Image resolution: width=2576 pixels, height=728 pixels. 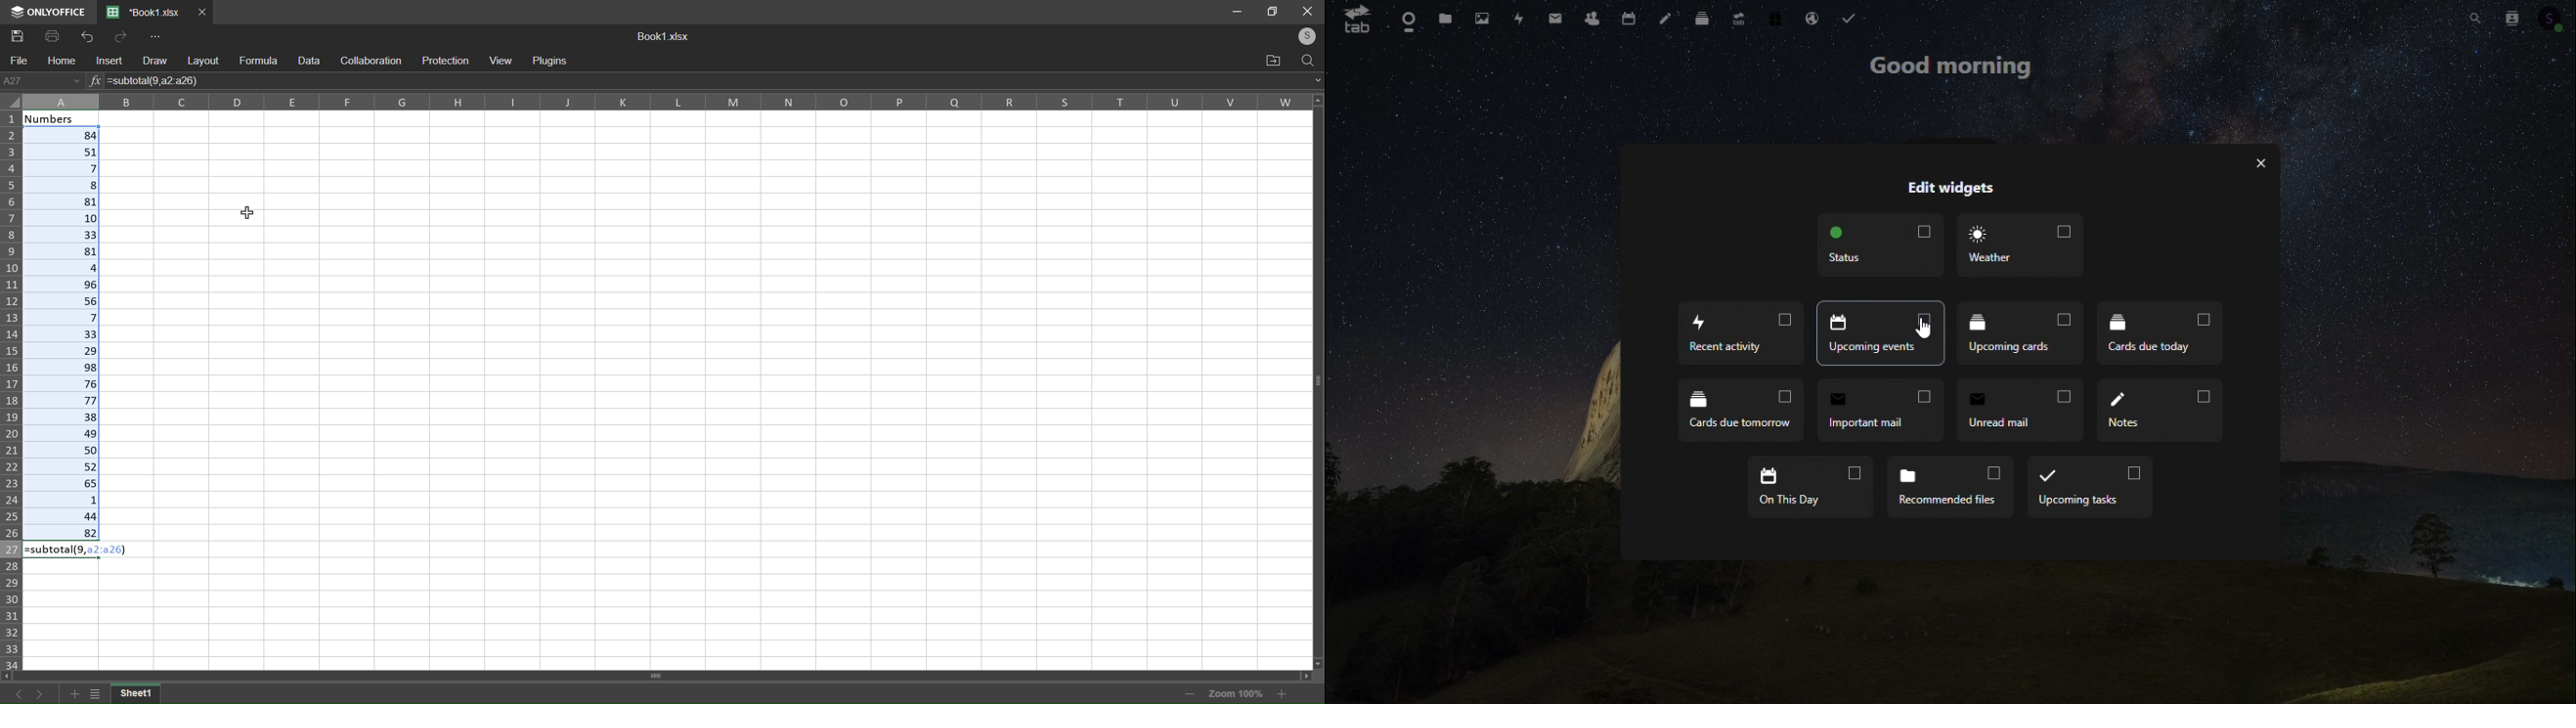 What do you see at coordinates (1955, 69) in the screenshot?
I see `Good morning` at bounding box center [1955, 69].